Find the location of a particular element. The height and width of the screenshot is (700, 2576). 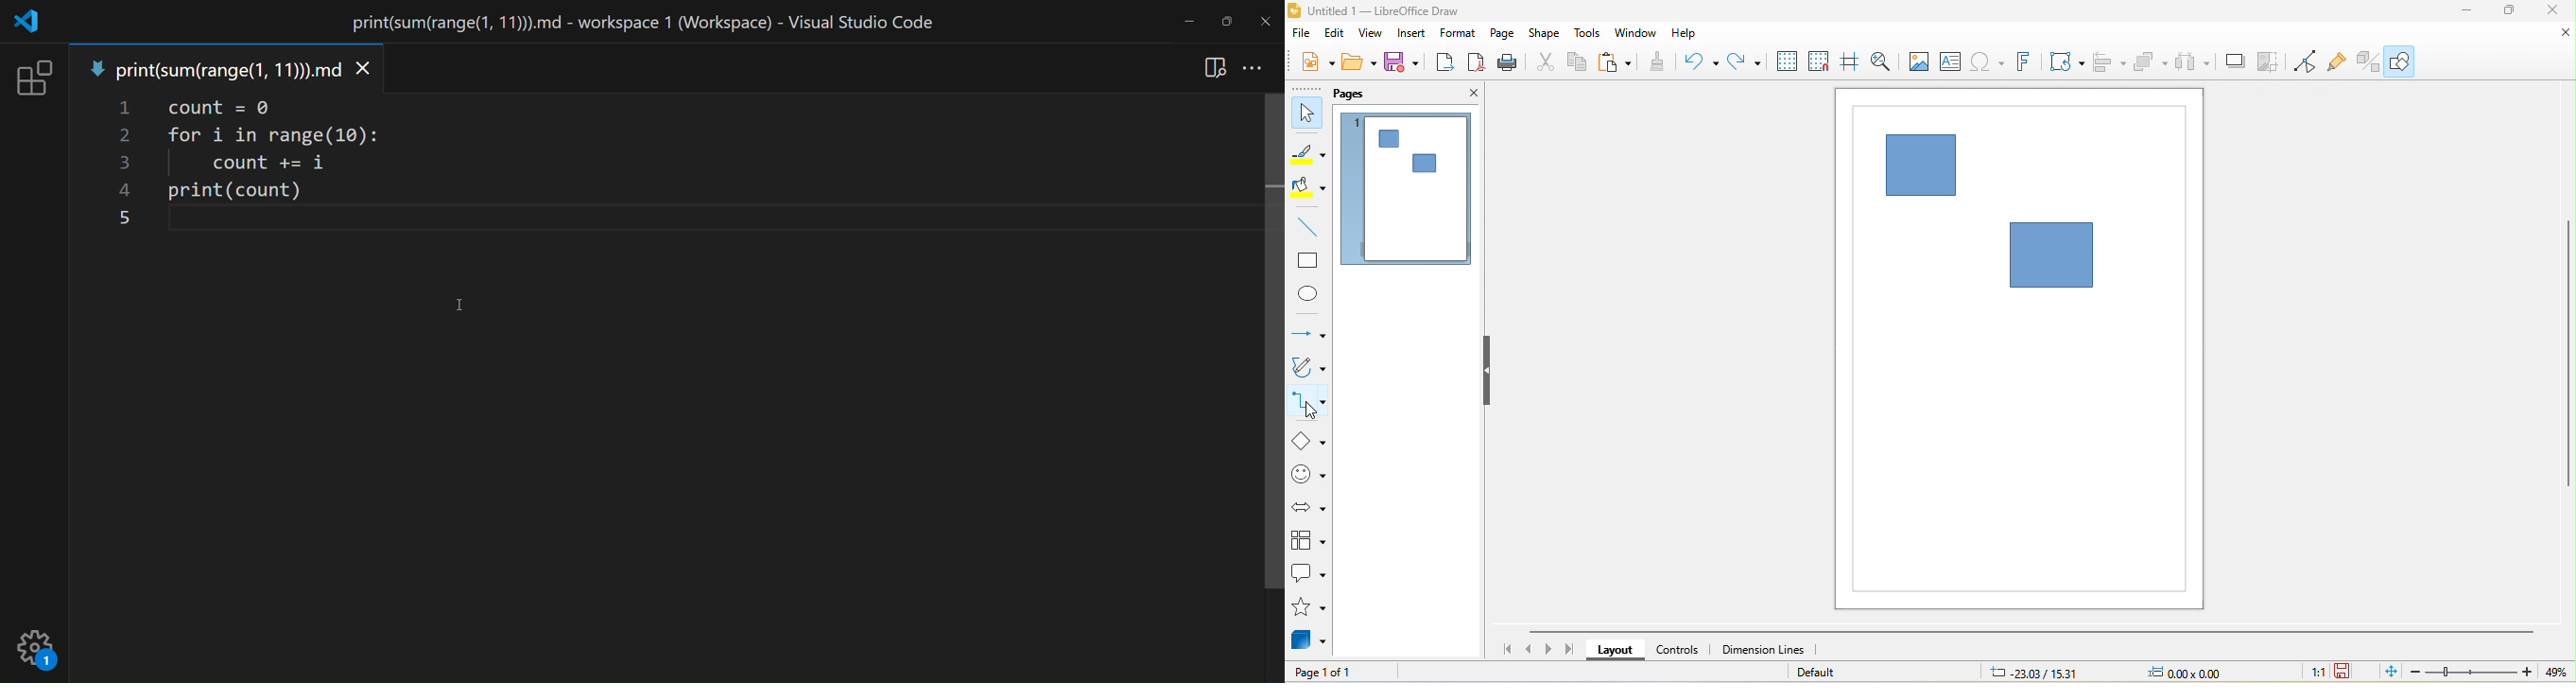

symbol shape is located at coordinates (1311, 475).